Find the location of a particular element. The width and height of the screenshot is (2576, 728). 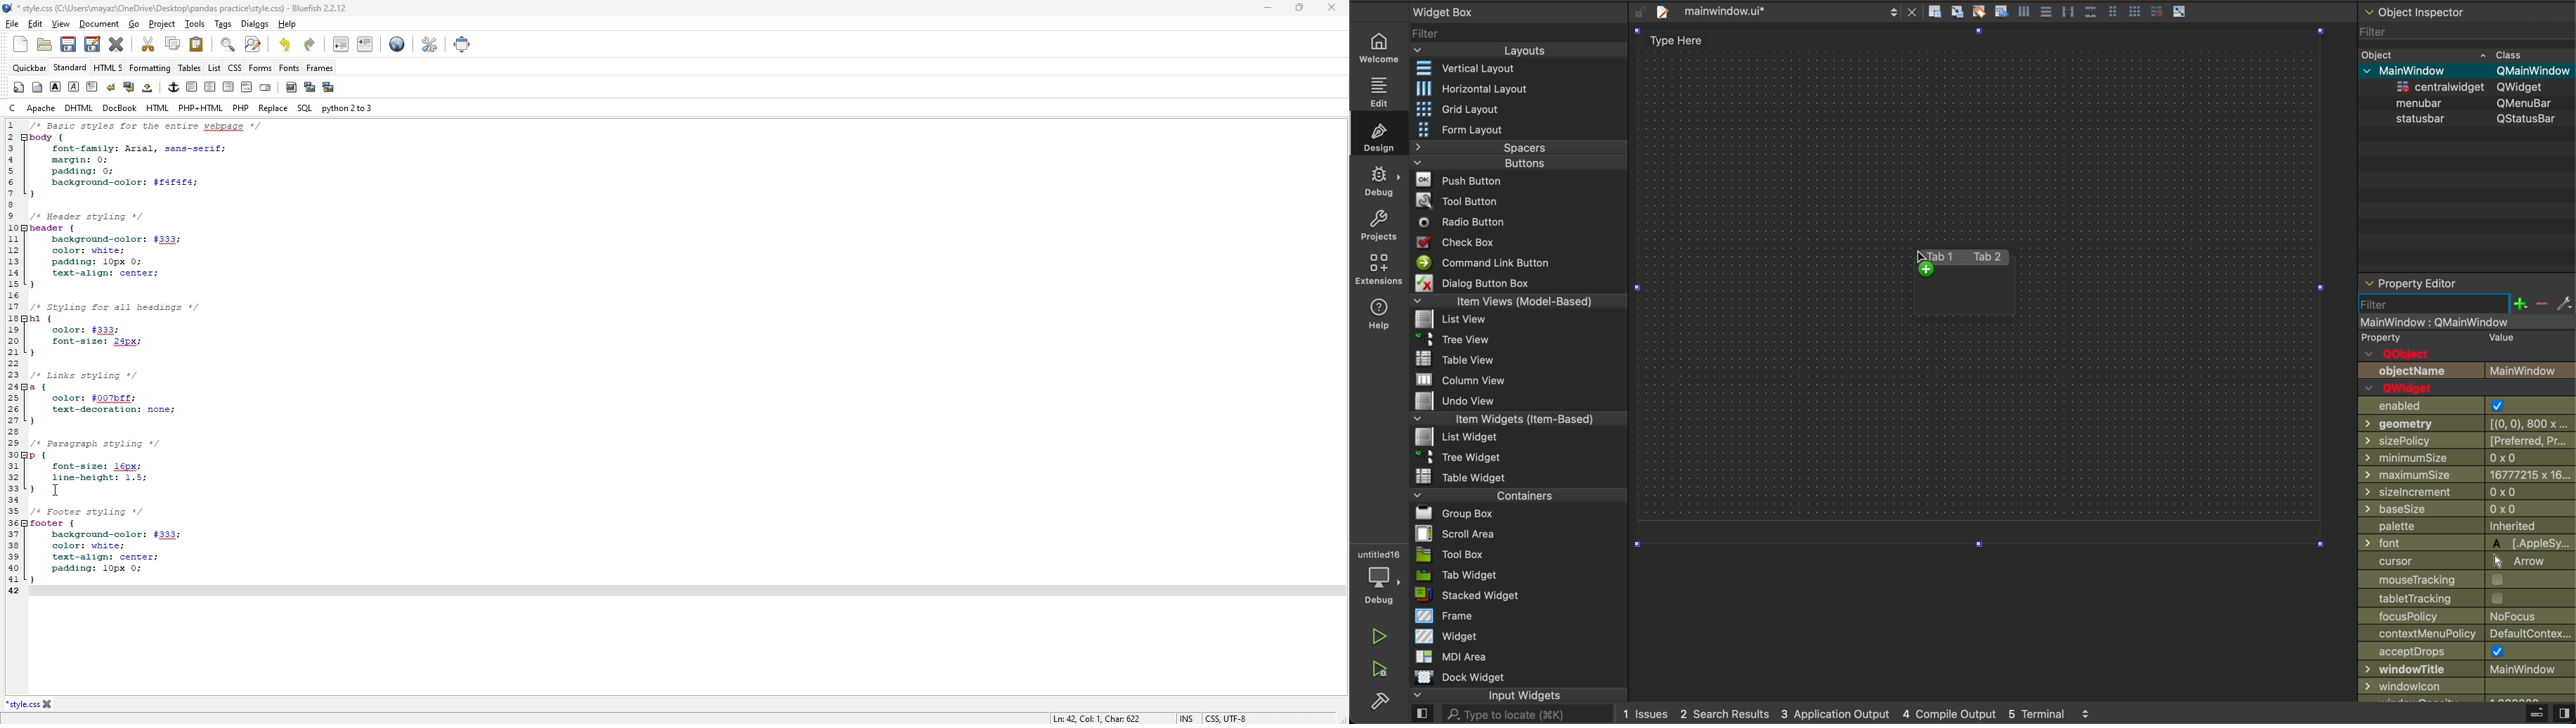

Widget is located at coordinates (1448, 636).